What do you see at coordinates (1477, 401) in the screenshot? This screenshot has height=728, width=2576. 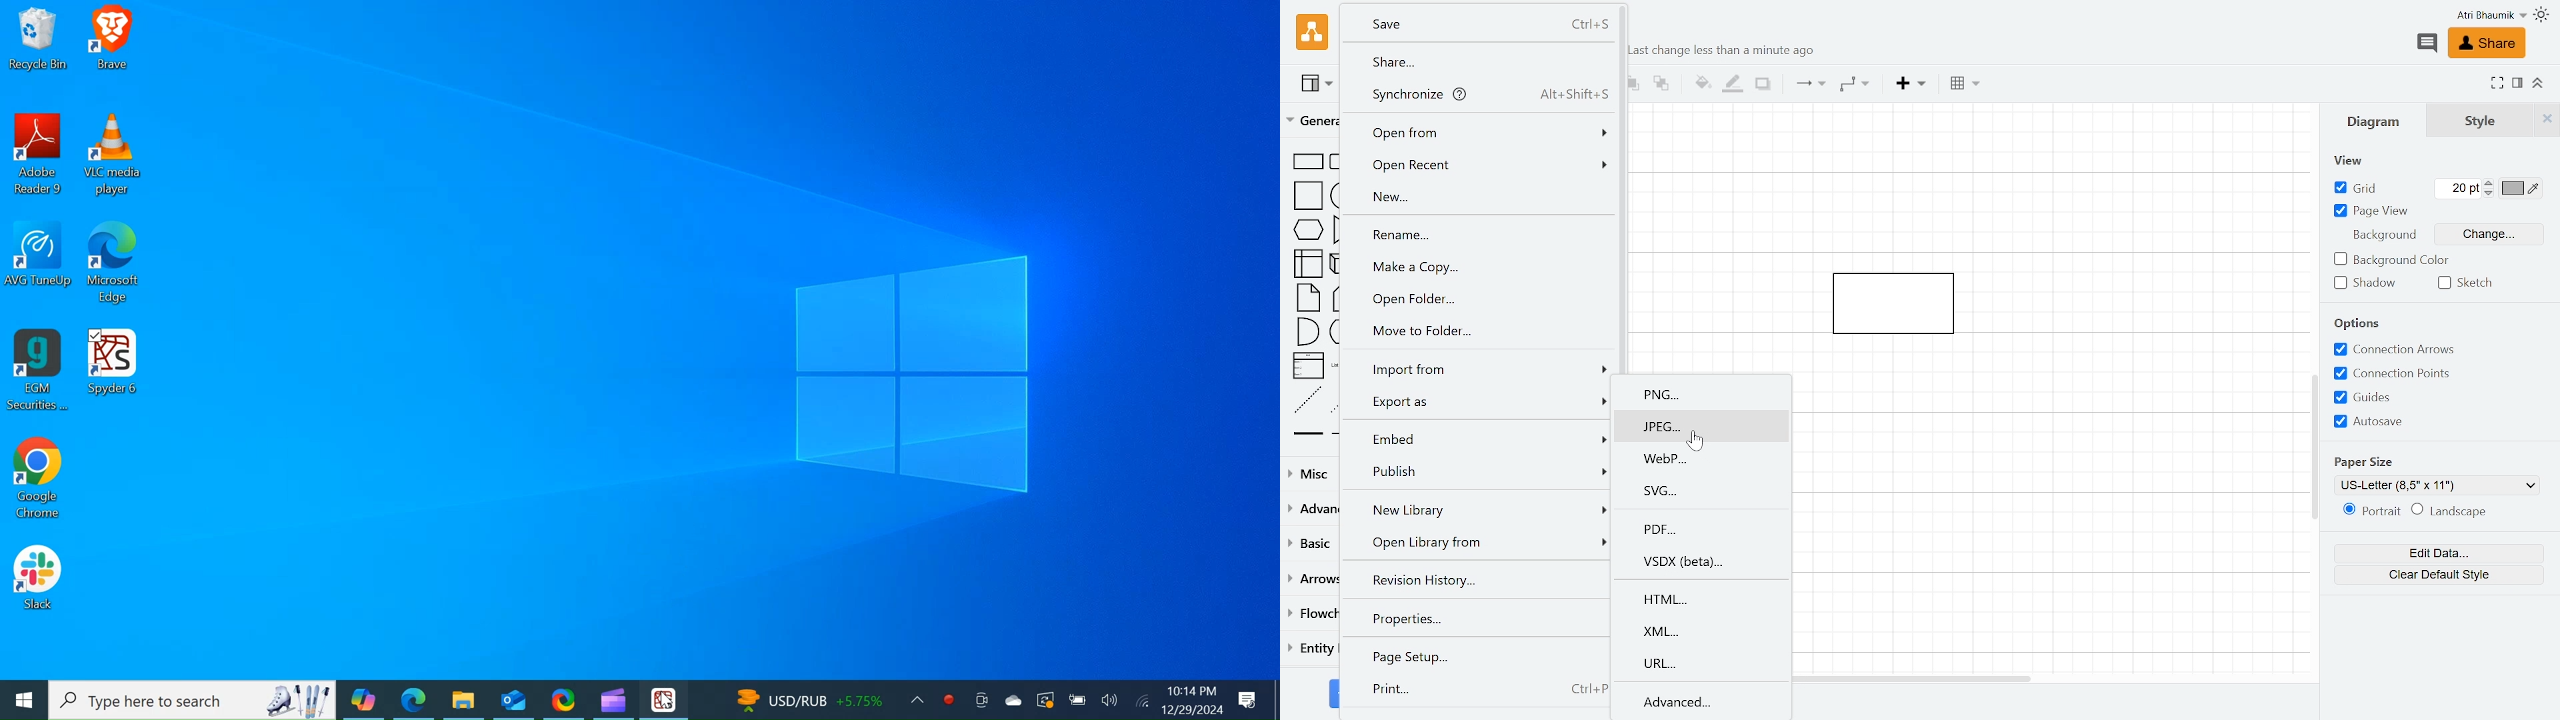 I see `Export as` at bounding box center [1477, 401].